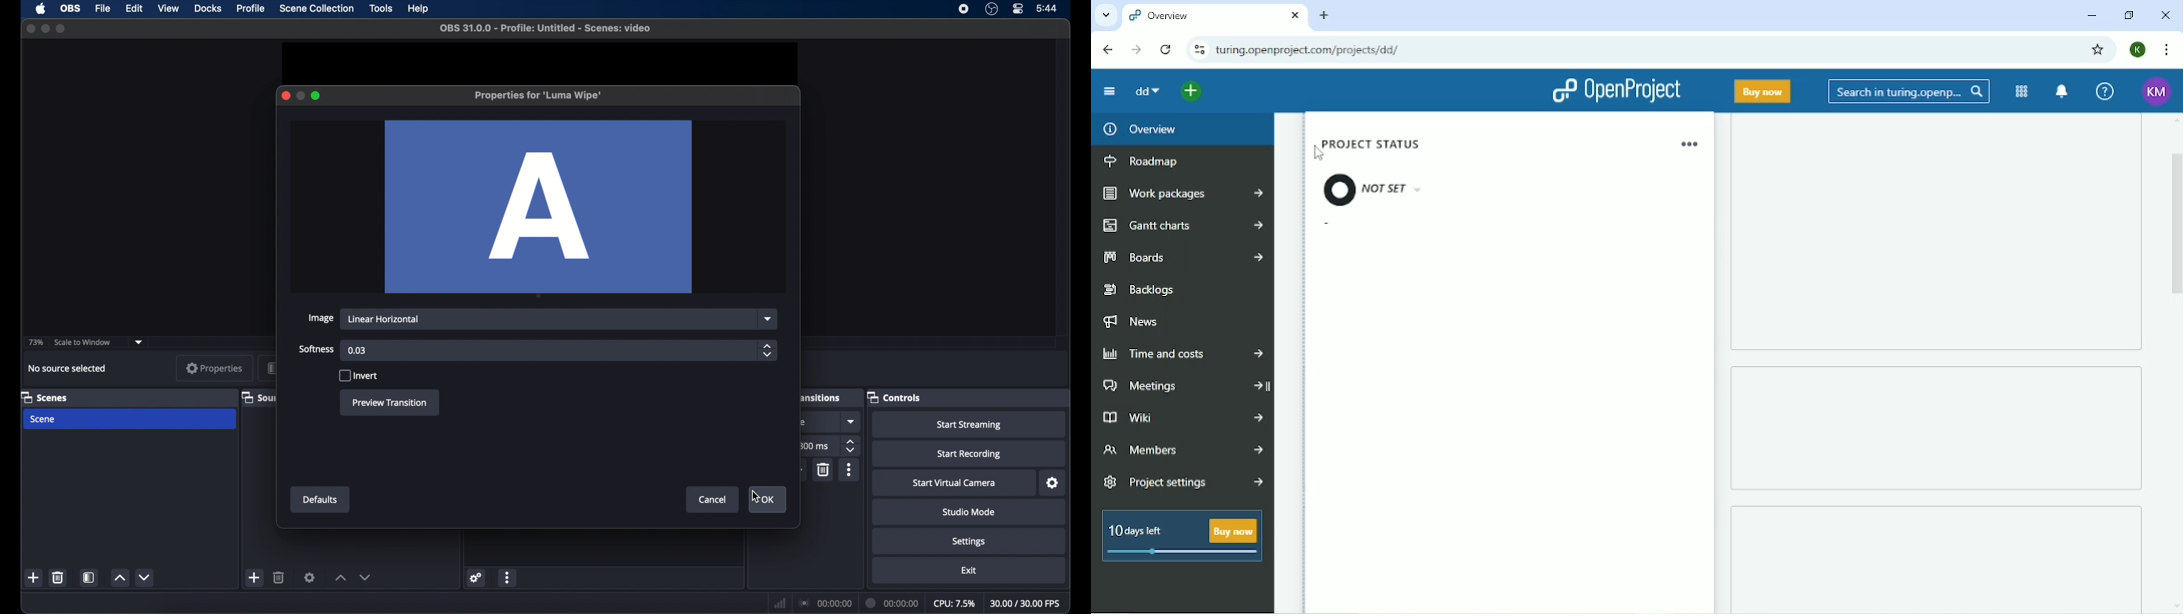 The width and height of the screenshot is (2184, 616). What do you see at coordinates (82, 341) in the screenshot?
I see `scale to window` at bounding box center [82, 341].